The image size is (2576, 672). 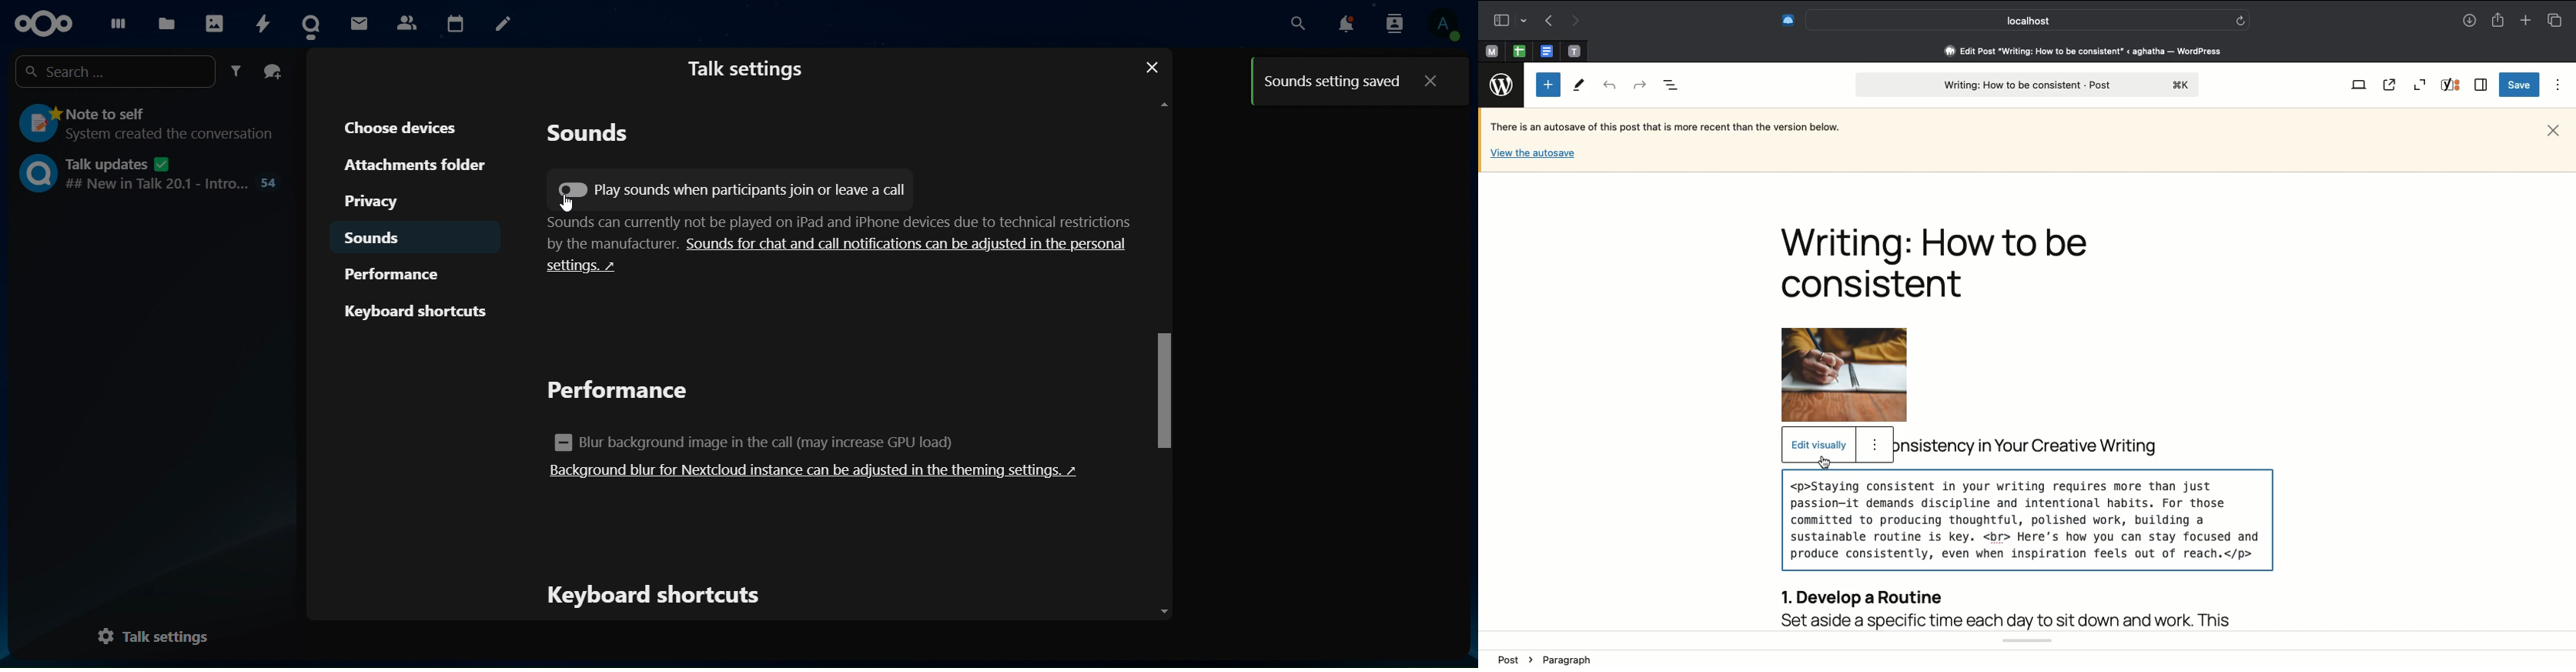 I want to click on view profile, so click(x=1442, y=26).